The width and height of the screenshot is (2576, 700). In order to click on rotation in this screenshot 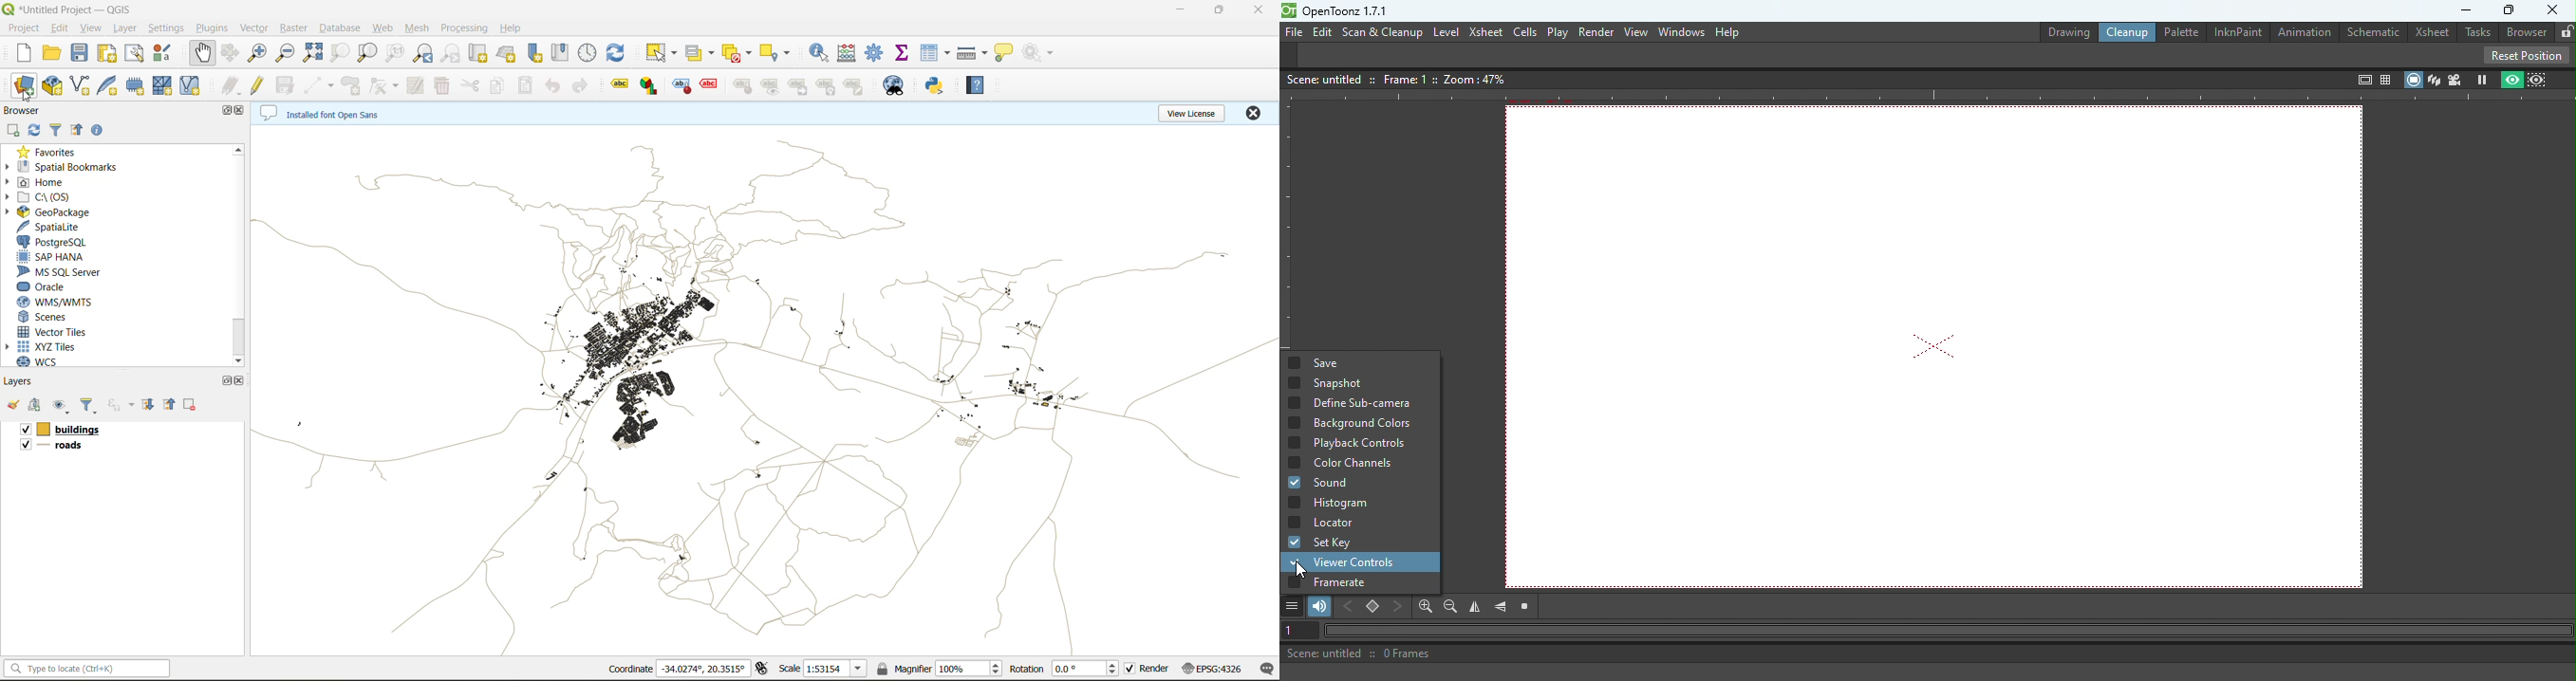, I will do `click(1027, 669)`.